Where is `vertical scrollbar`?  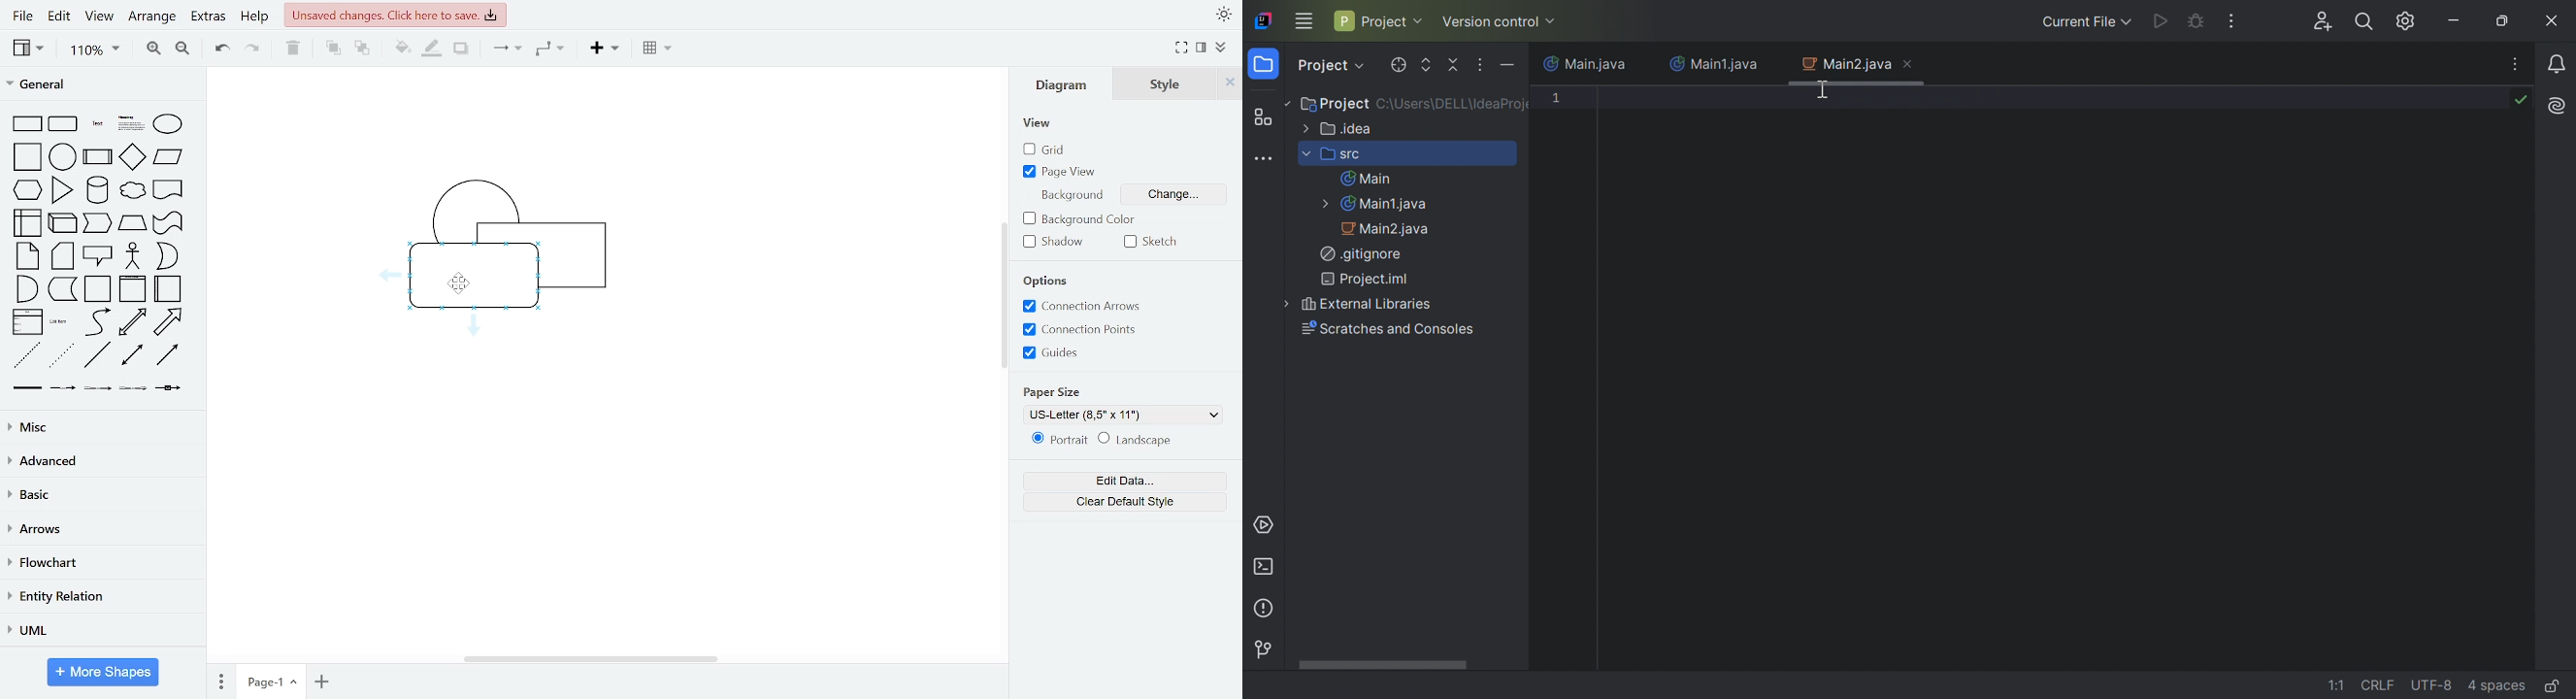 vertical scrollbar is located at coordinates (1005, 295).